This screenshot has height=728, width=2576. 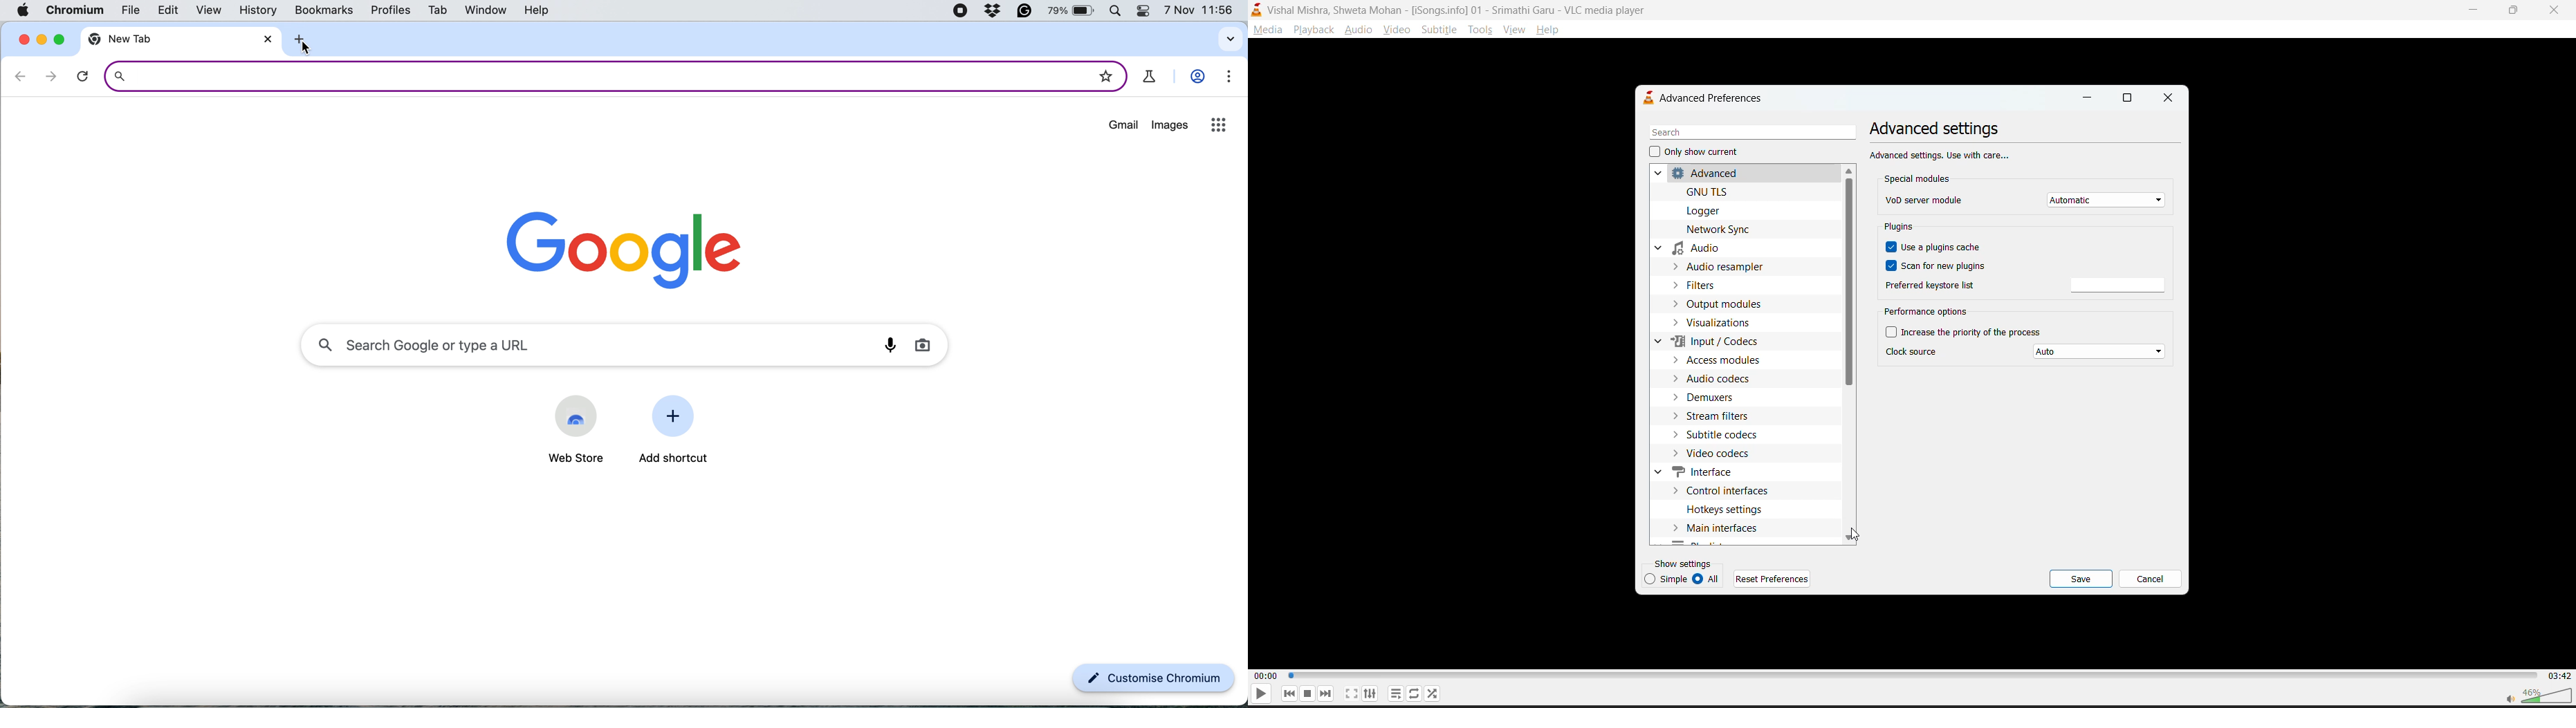 What do you see at coordinates (2169, 97) in the screenshot?
I see `close` at bounding box center [2169, 97].